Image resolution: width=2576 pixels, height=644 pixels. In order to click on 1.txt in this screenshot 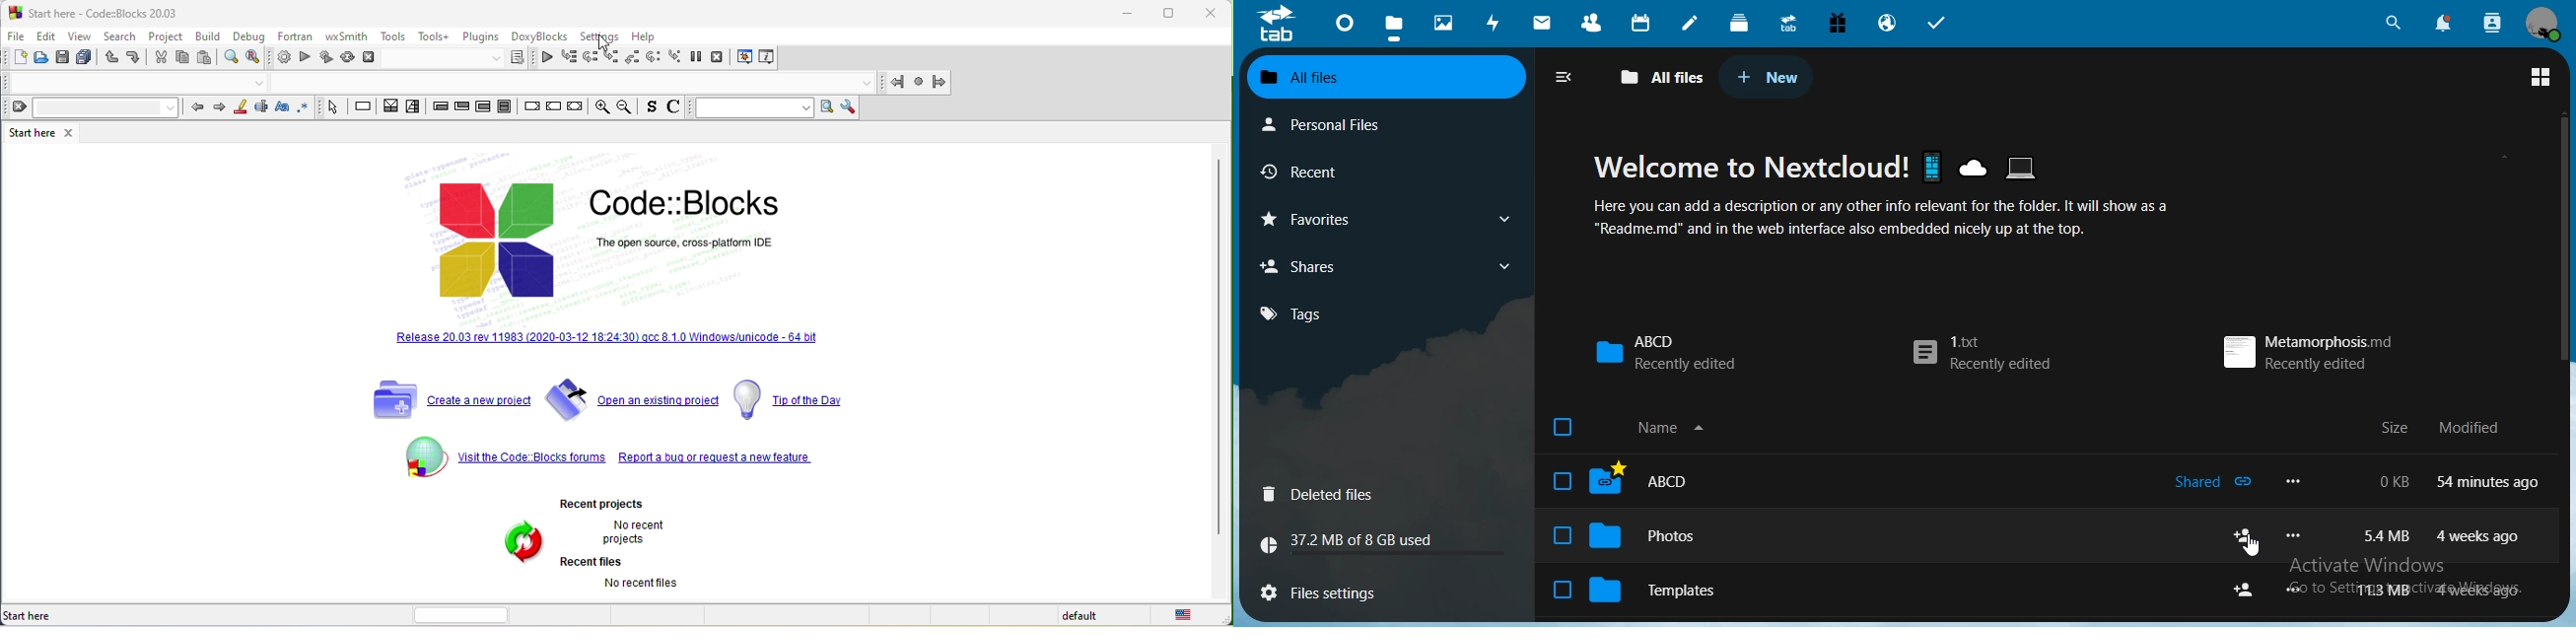, I will do `click(1979, 354)`.